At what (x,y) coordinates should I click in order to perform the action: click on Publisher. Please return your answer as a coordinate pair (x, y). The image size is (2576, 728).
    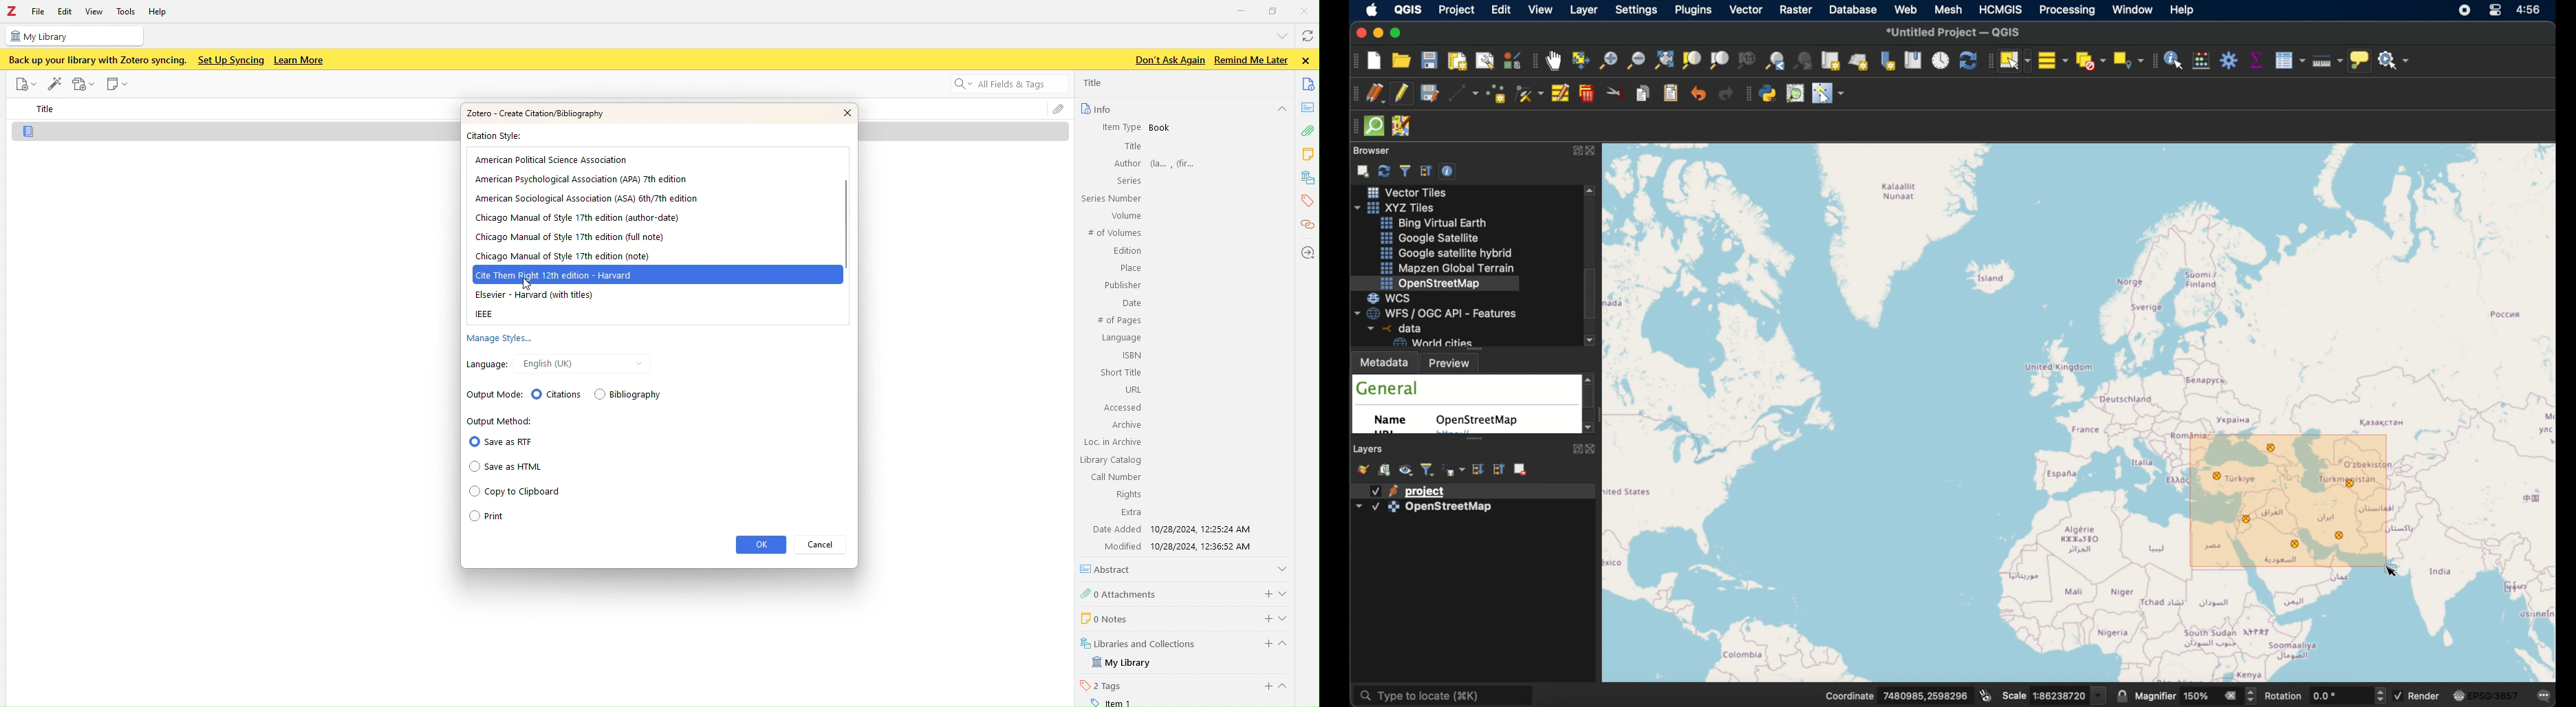
    Looking at the image, I should click on (1121, 285).